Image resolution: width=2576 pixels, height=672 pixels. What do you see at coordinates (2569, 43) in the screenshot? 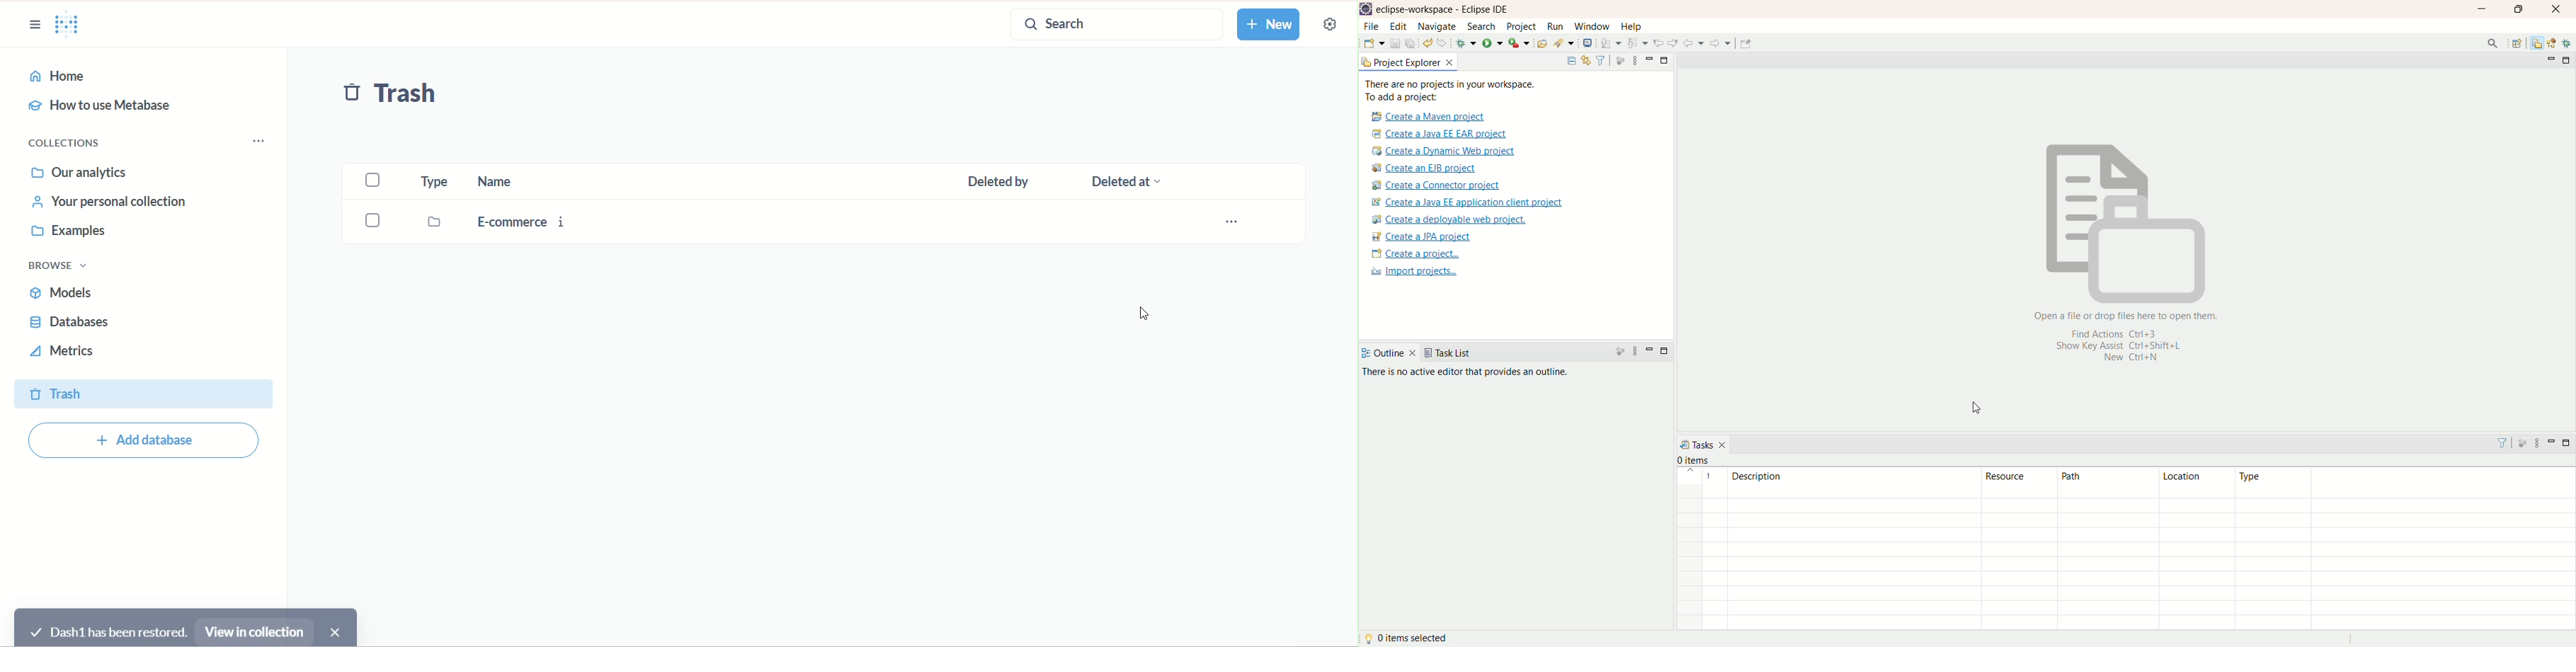
I see `debug` at bounding box center [2569, 43].